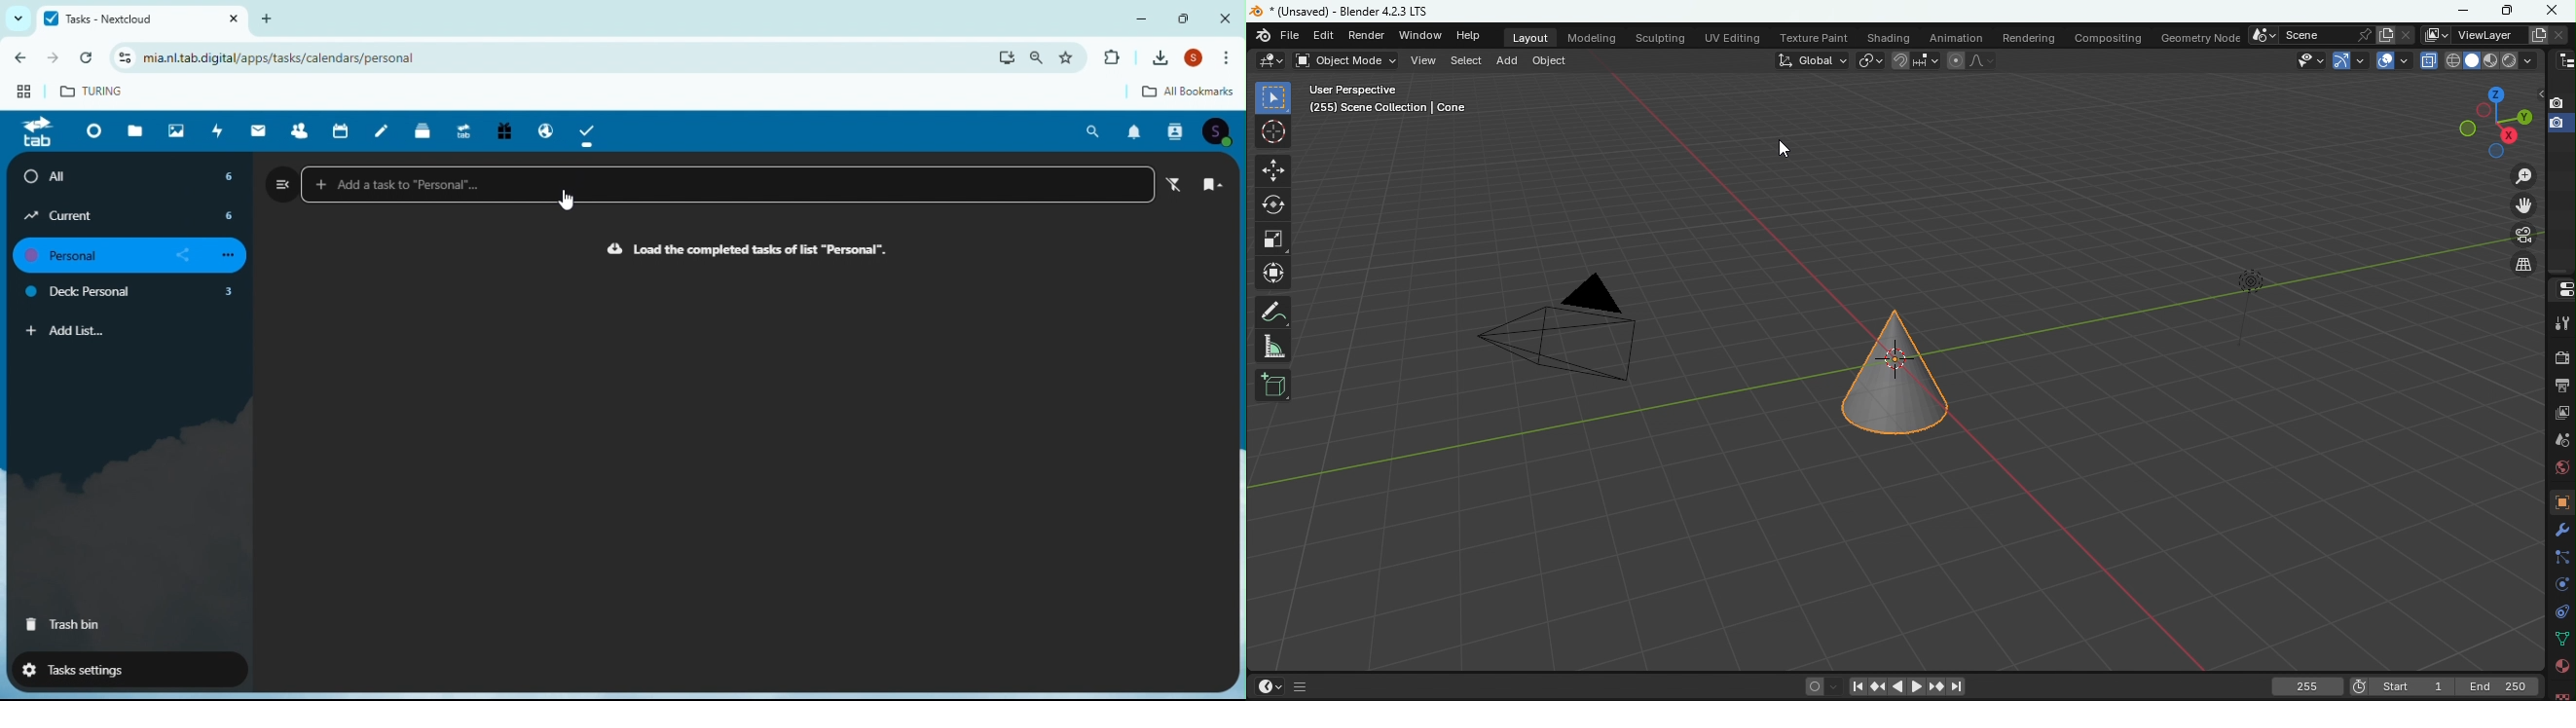  Describe the element at coordinates (2496, 152) in the screenshot. I see `Rotate the scene` at that location.